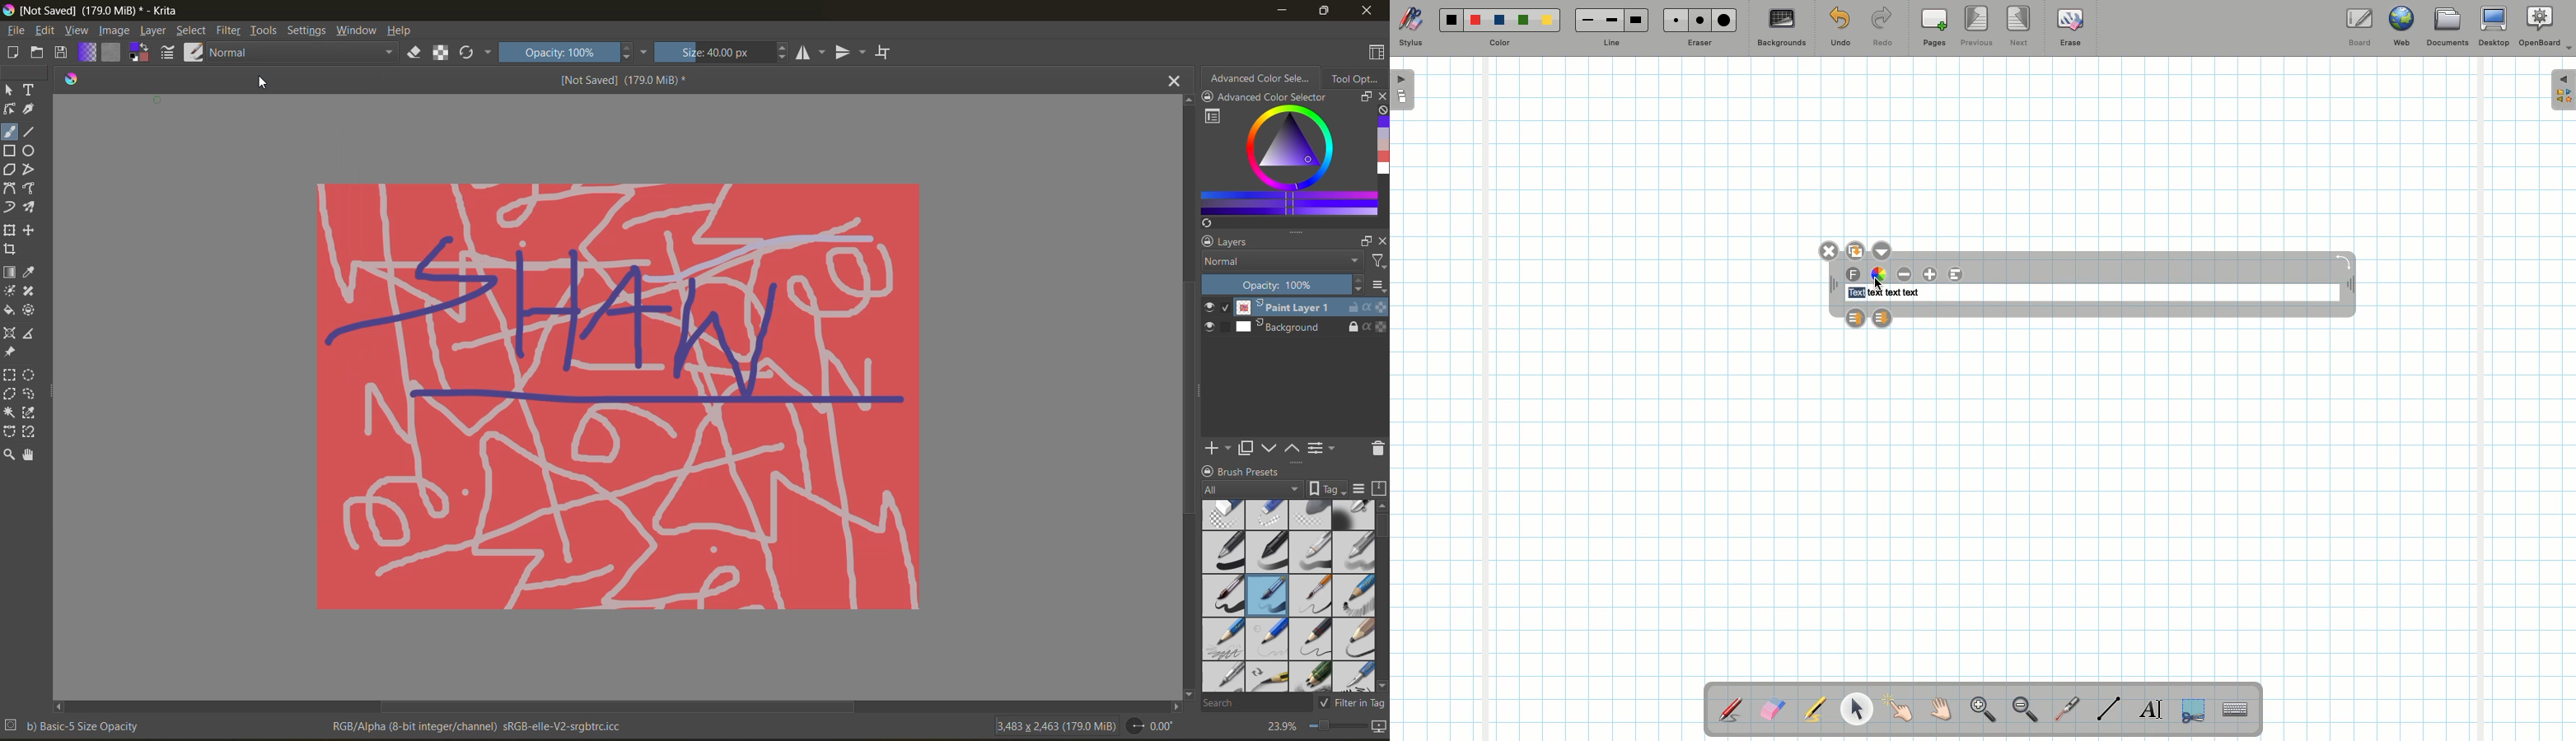 The width and height of the screenshot is (2576, 756). I want to click on edit, so click(46, 30).